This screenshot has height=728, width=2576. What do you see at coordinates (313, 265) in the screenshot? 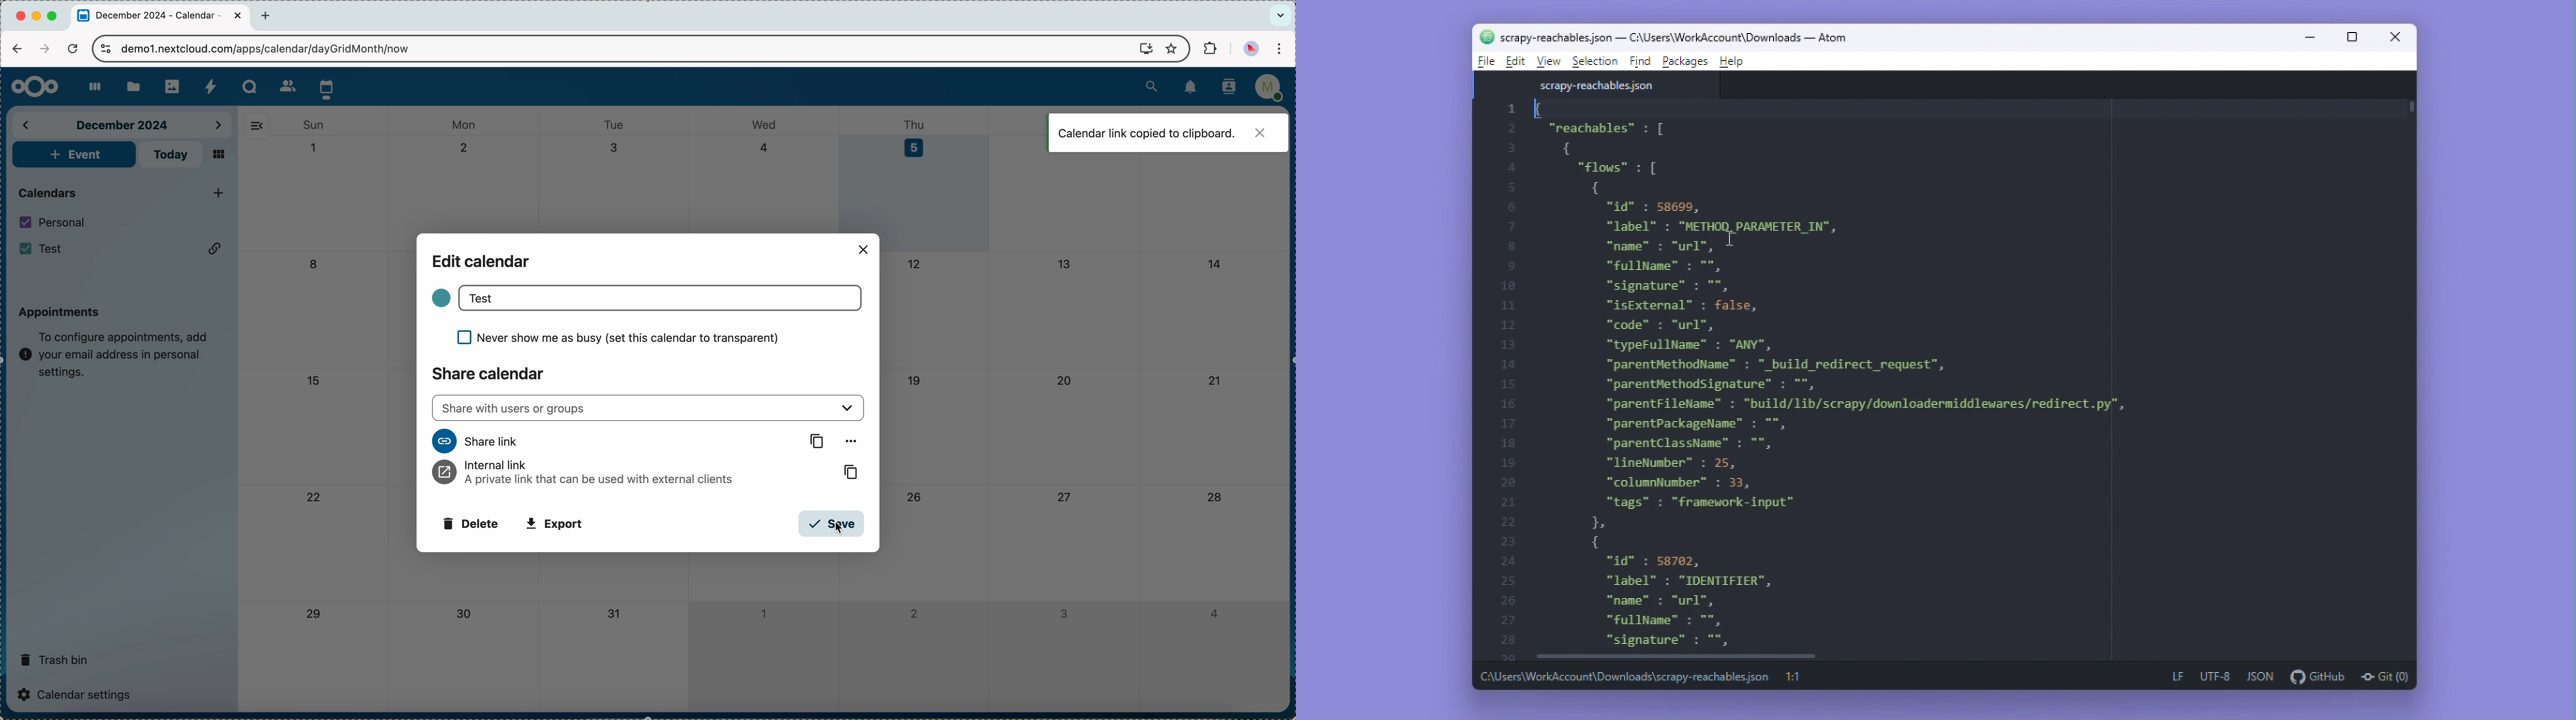
I see `8` at bounding box center [313, 265].